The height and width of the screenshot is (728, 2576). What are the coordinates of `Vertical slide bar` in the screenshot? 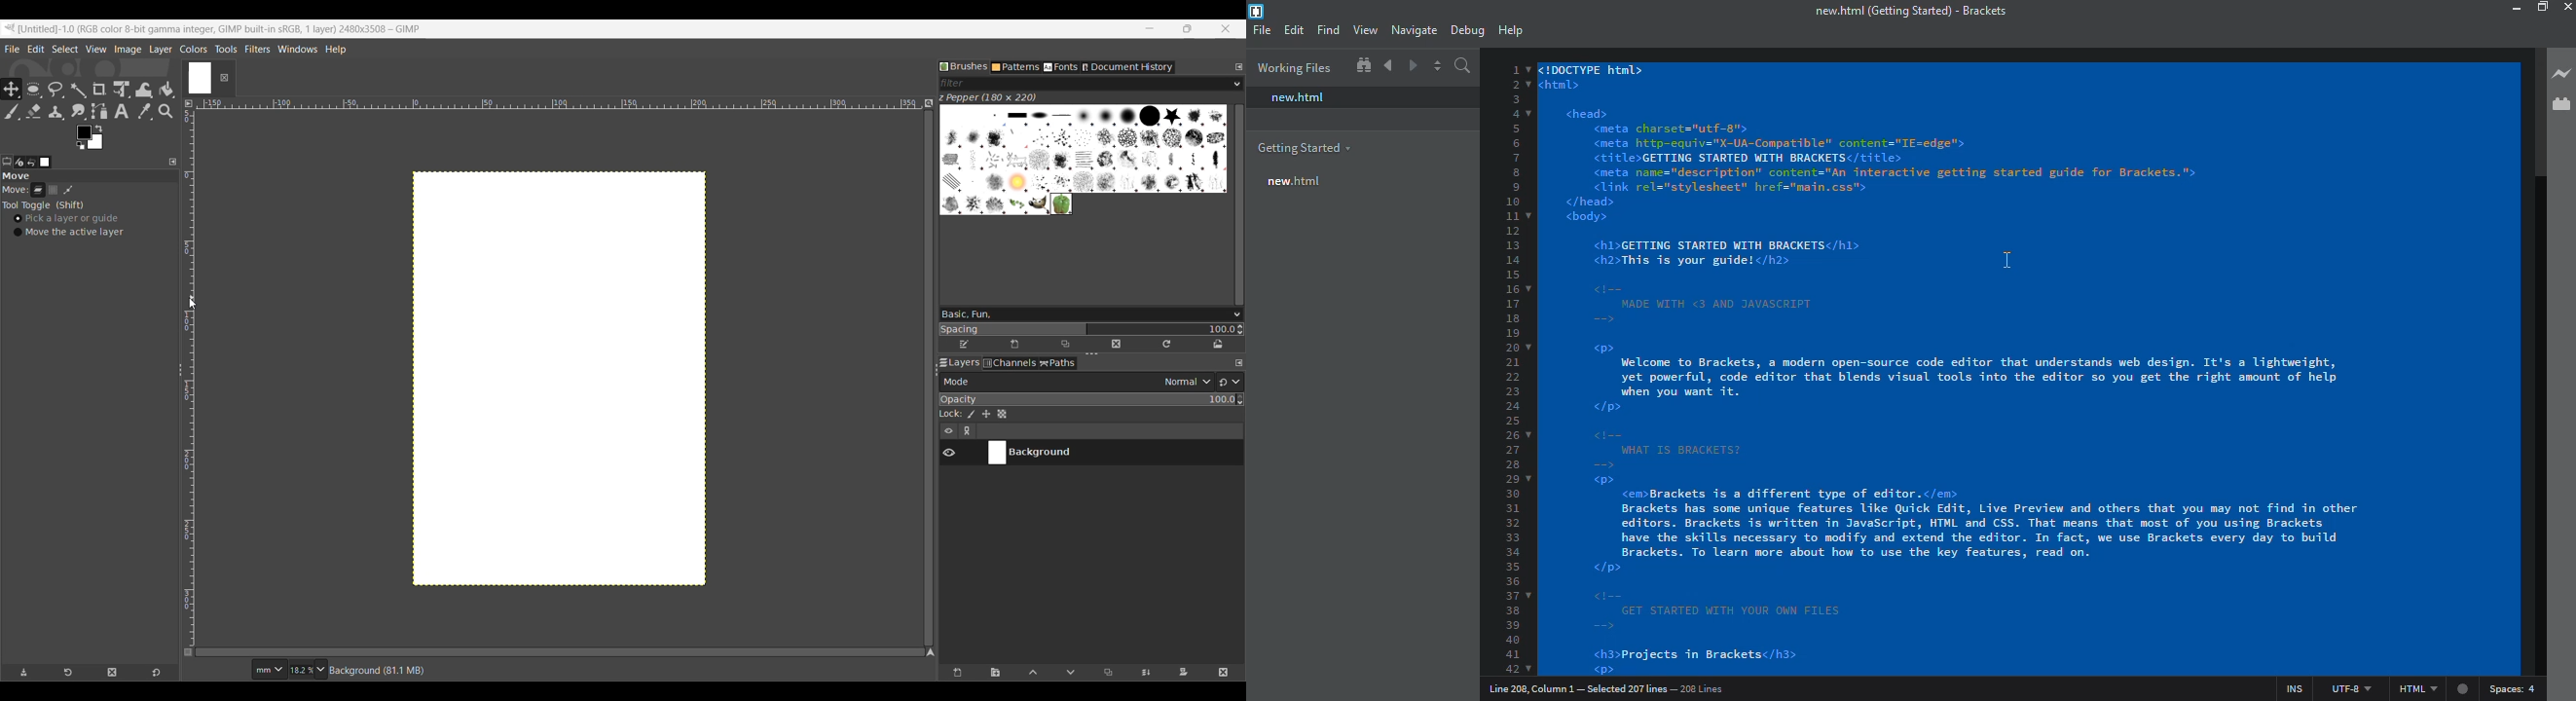 It's located at (1240, 204).